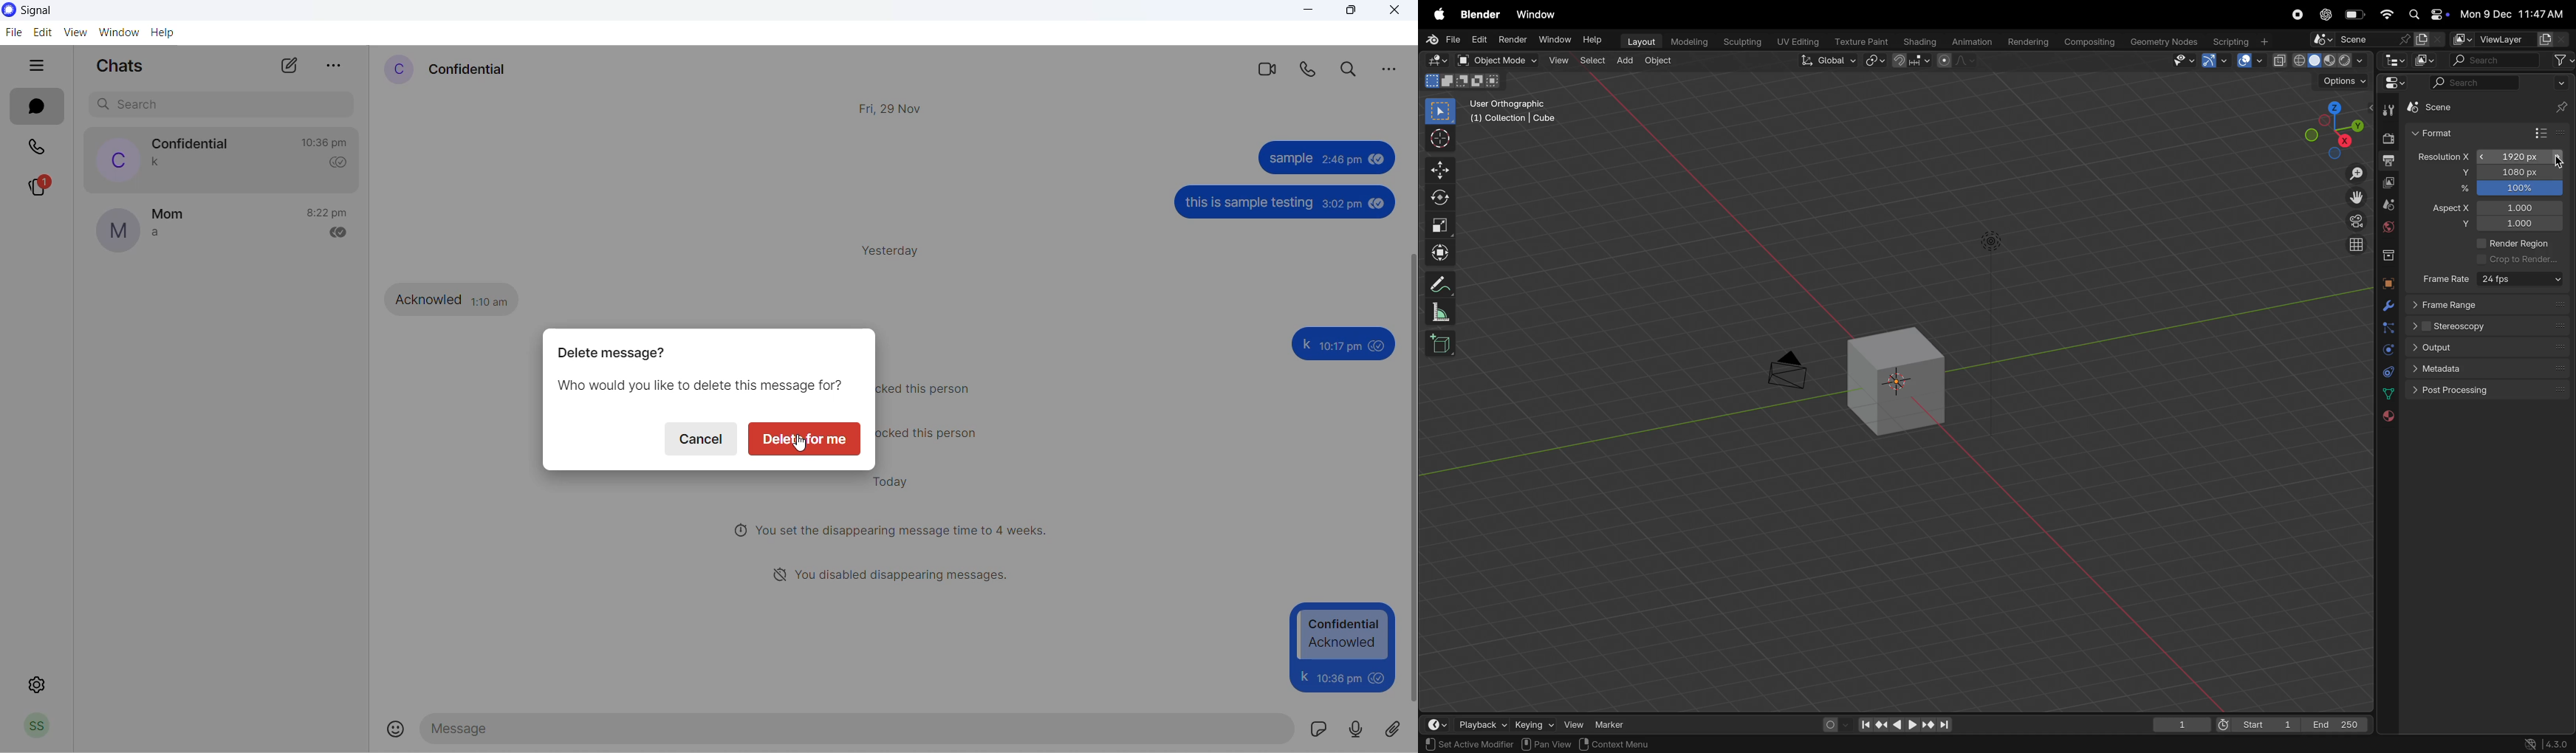  Describe the element at coordinates (1444, 344) in the screenshot. I see `add cube` at that location.